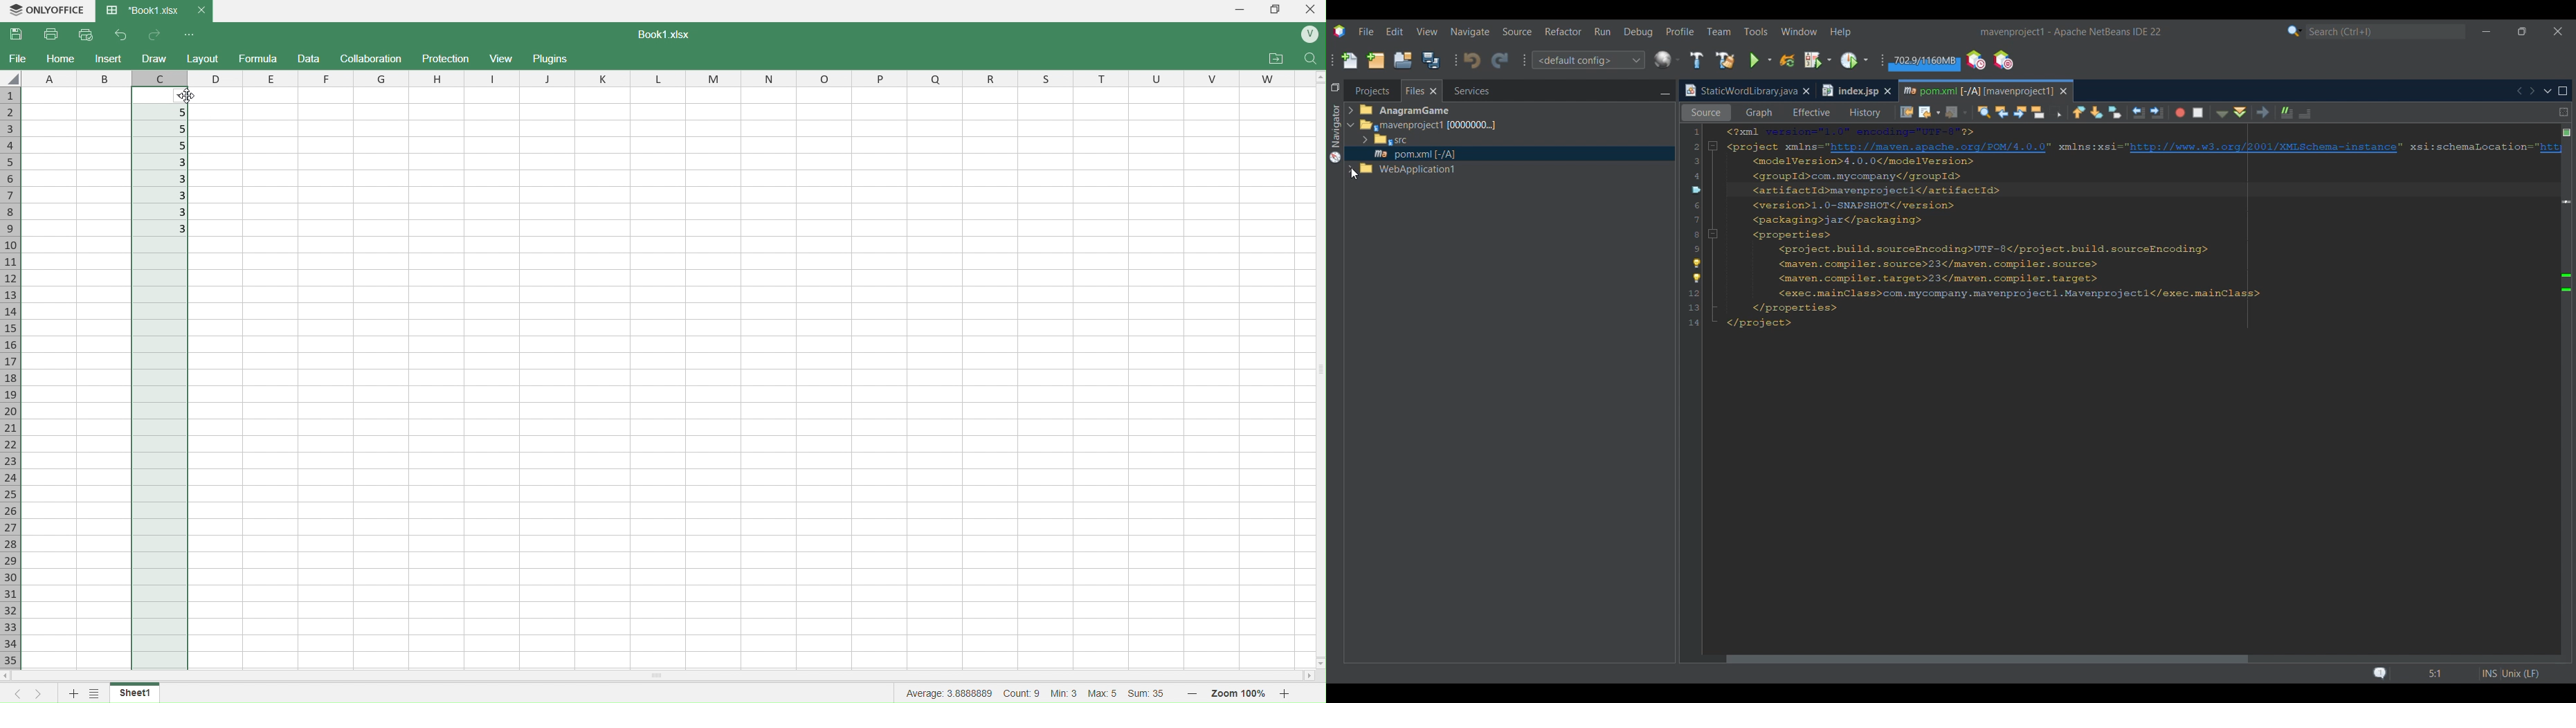 The image size is (2576, 728). Describe the element at coordinates (1190, 692) in the screenshot. I see `zoom out` at that location.